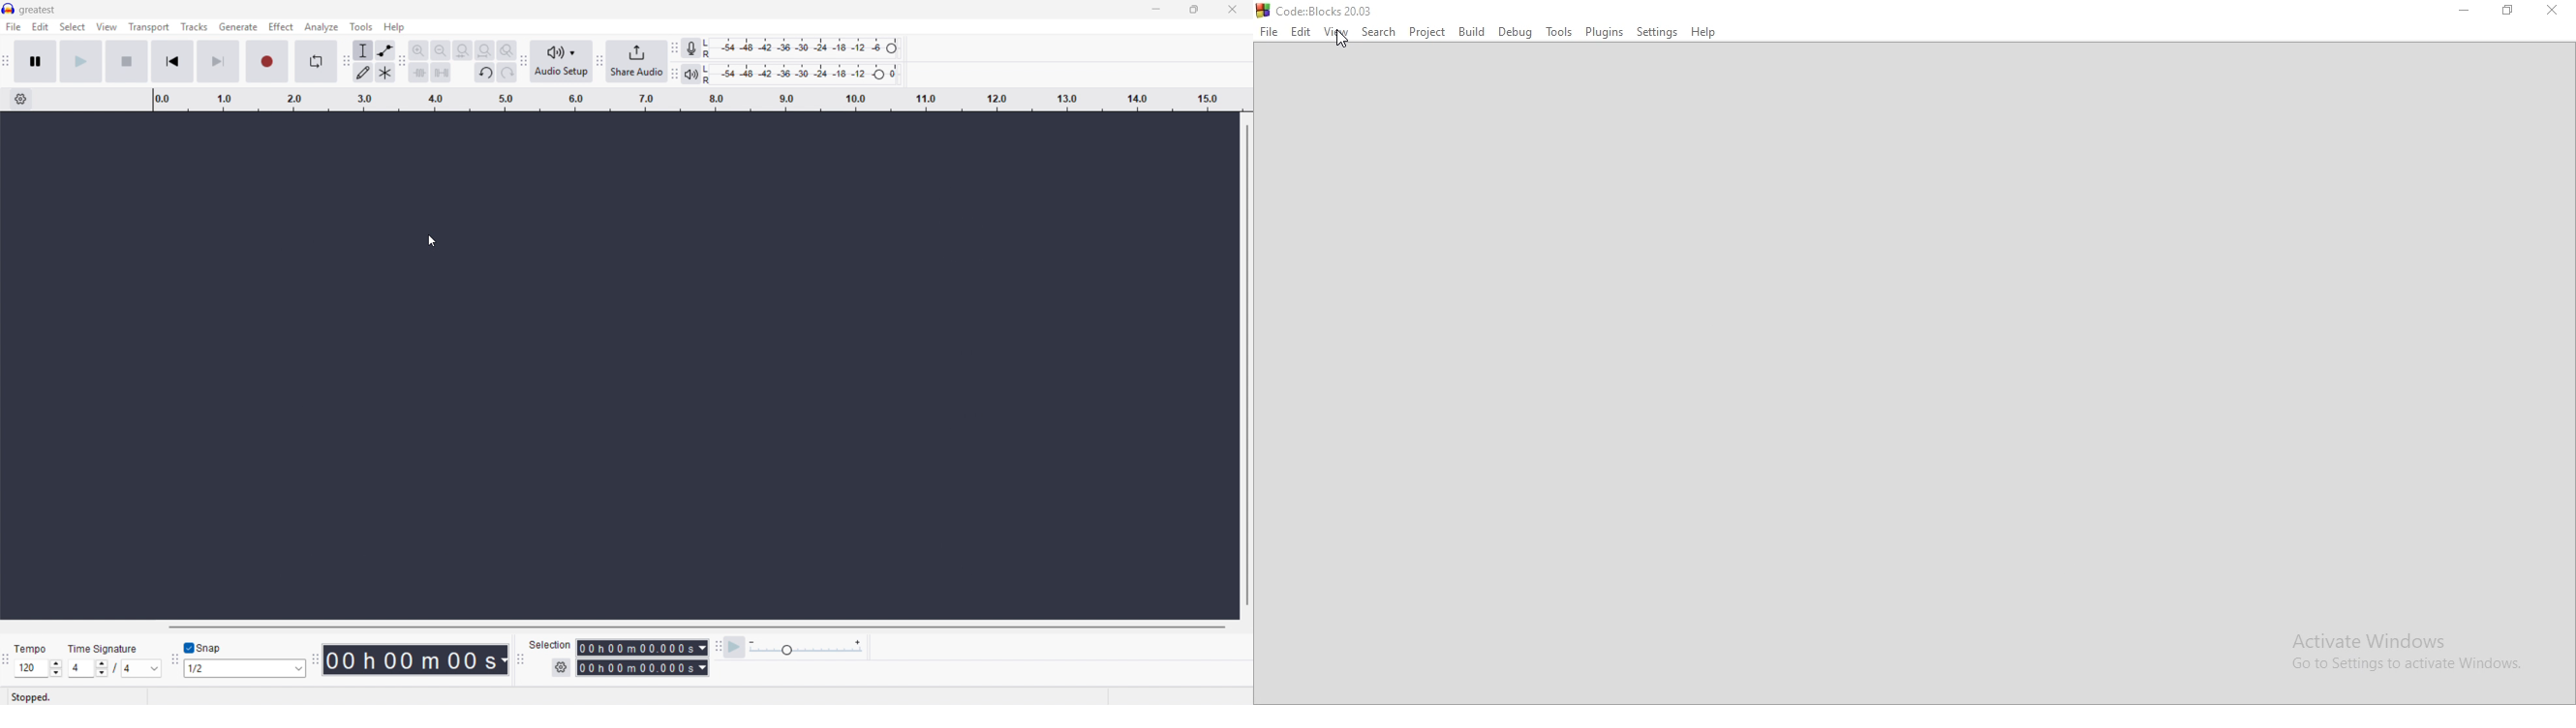 This screenshot has height=728, width=2576. I want to click on undo, so click(486, 72).